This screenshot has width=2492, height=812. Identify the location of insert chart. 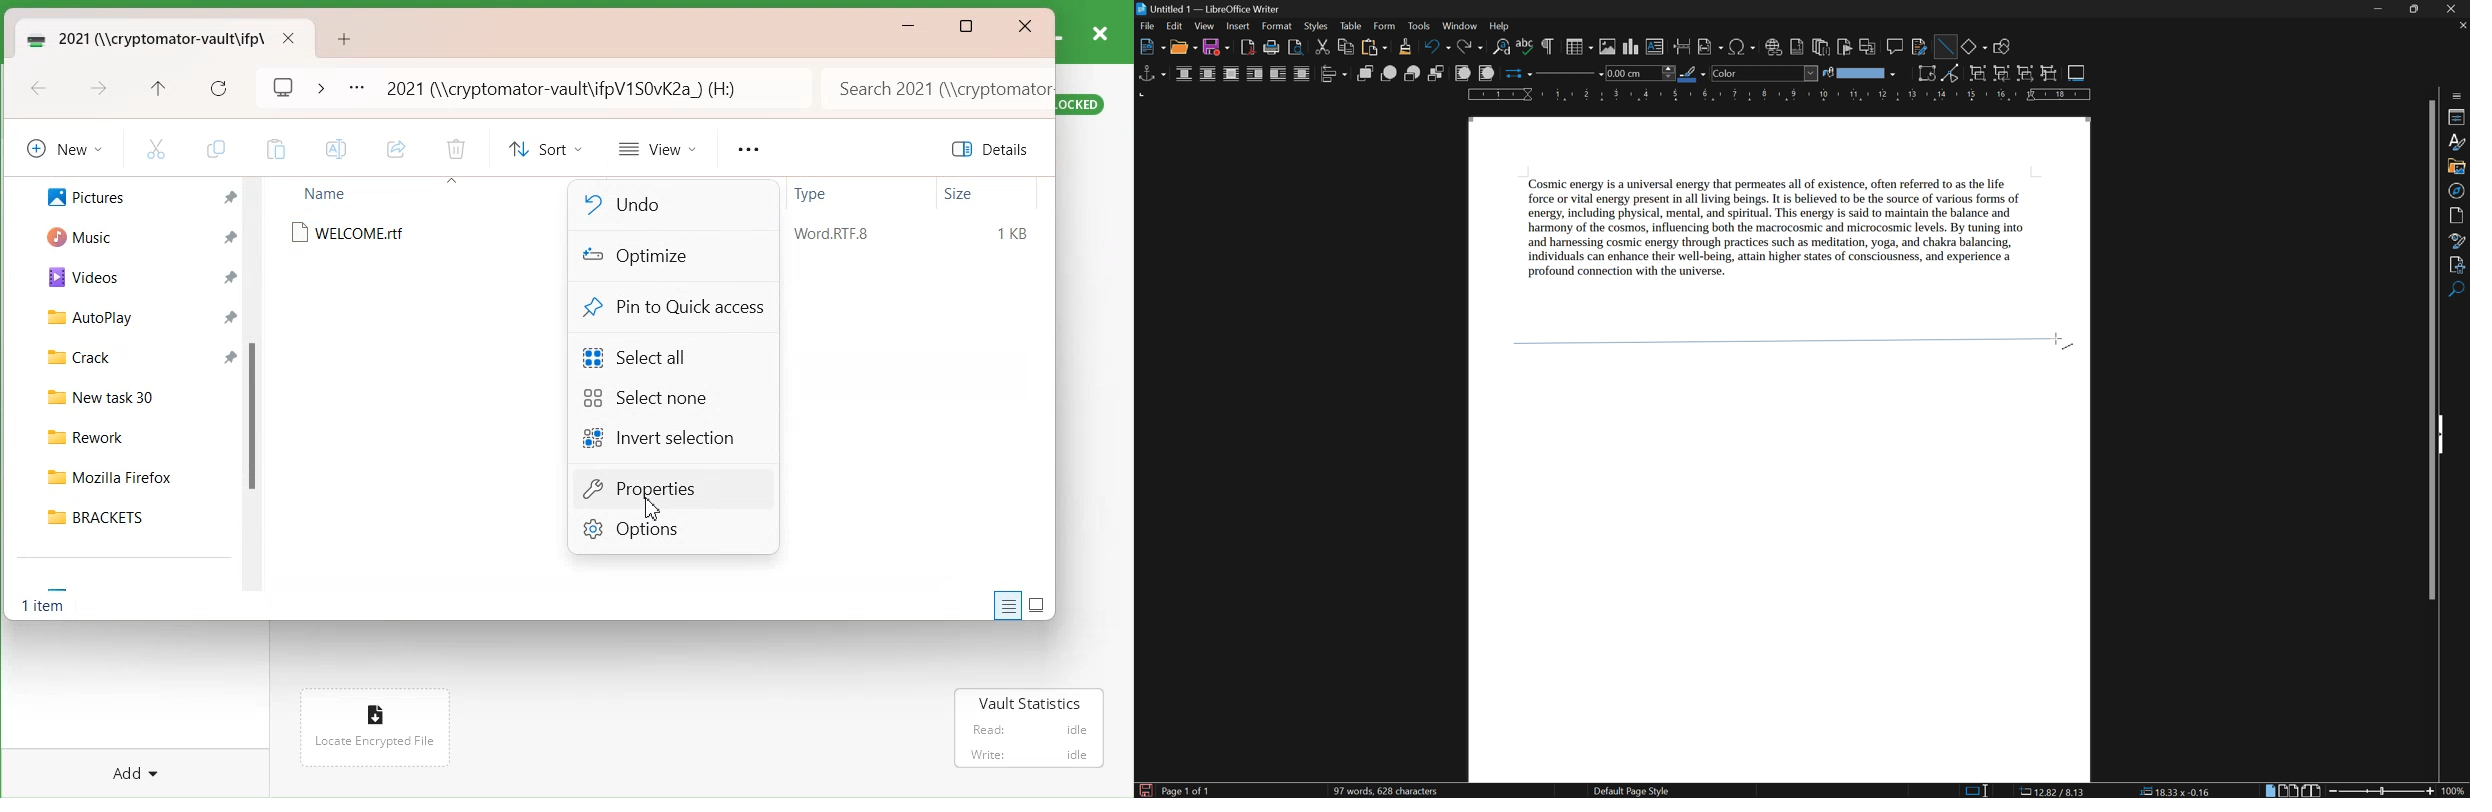
(1632, 46).